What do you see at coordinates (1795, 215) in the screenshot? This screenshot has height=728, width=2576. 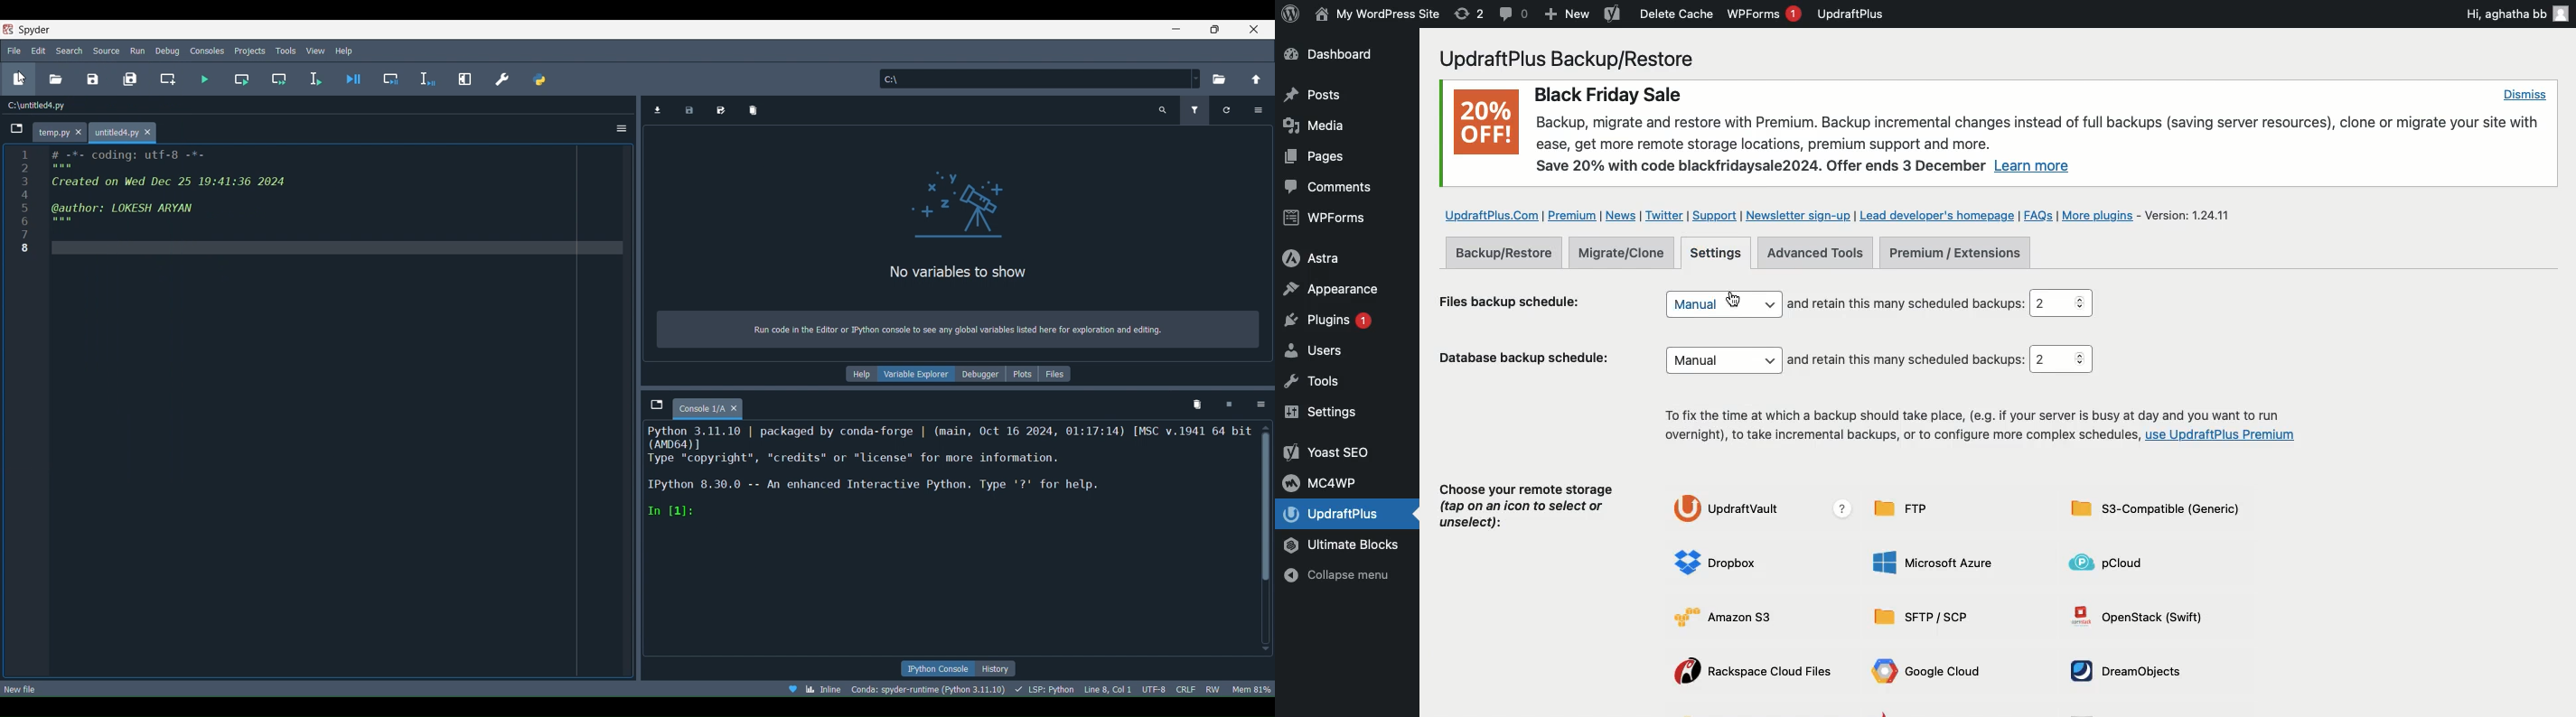 I see `Newsletter sign up` at bounding box center [1795, 215].